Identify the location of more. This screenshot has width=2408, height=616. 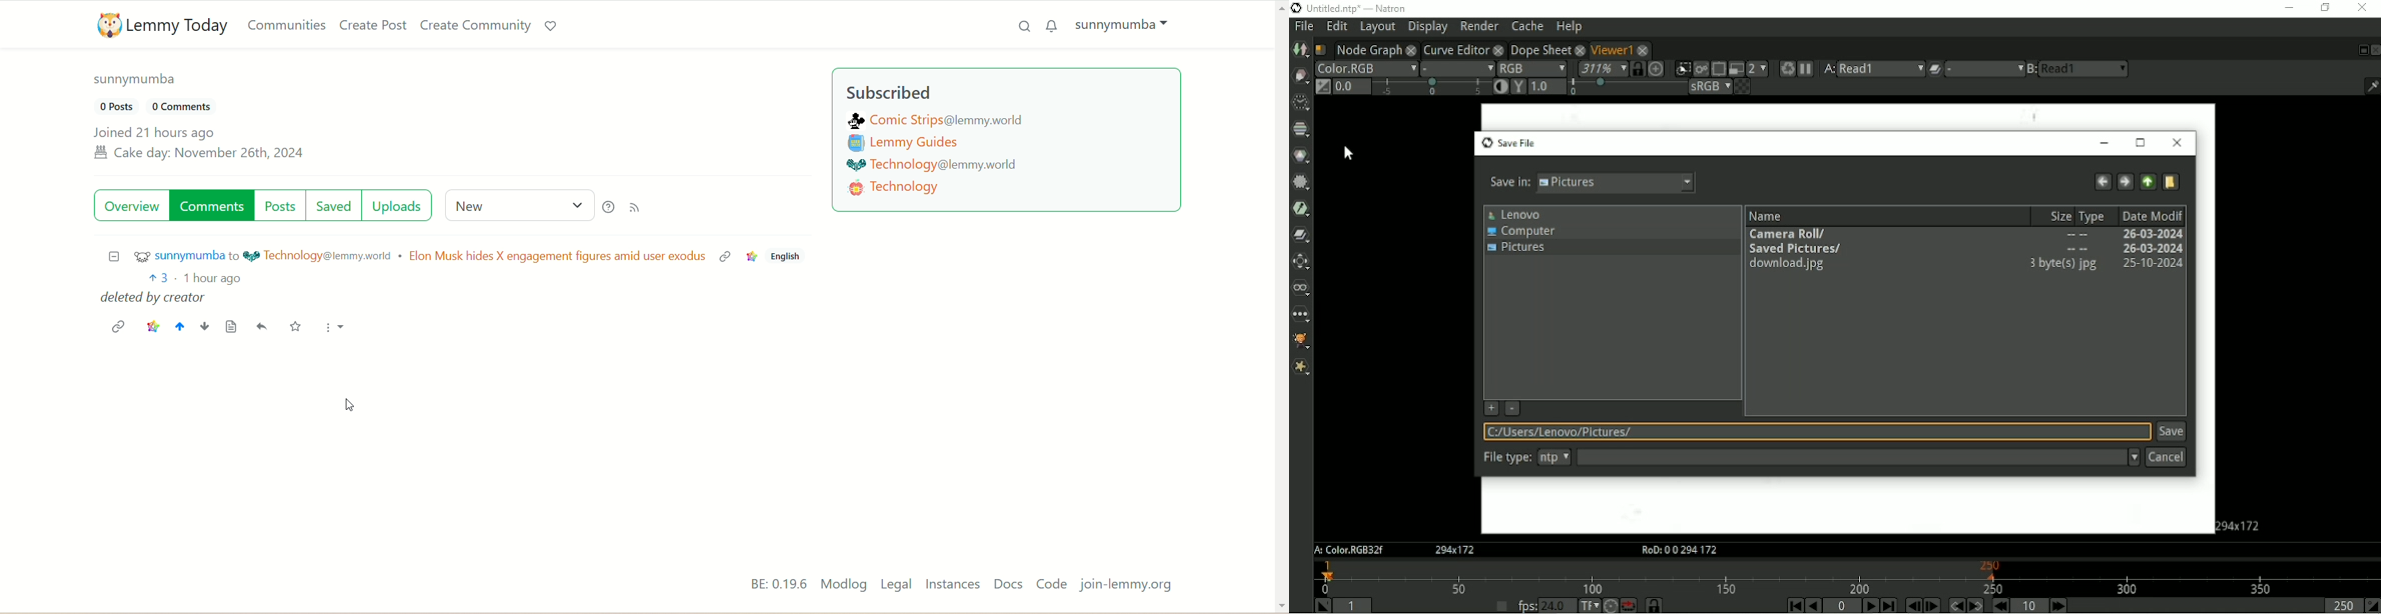
(334, 328).